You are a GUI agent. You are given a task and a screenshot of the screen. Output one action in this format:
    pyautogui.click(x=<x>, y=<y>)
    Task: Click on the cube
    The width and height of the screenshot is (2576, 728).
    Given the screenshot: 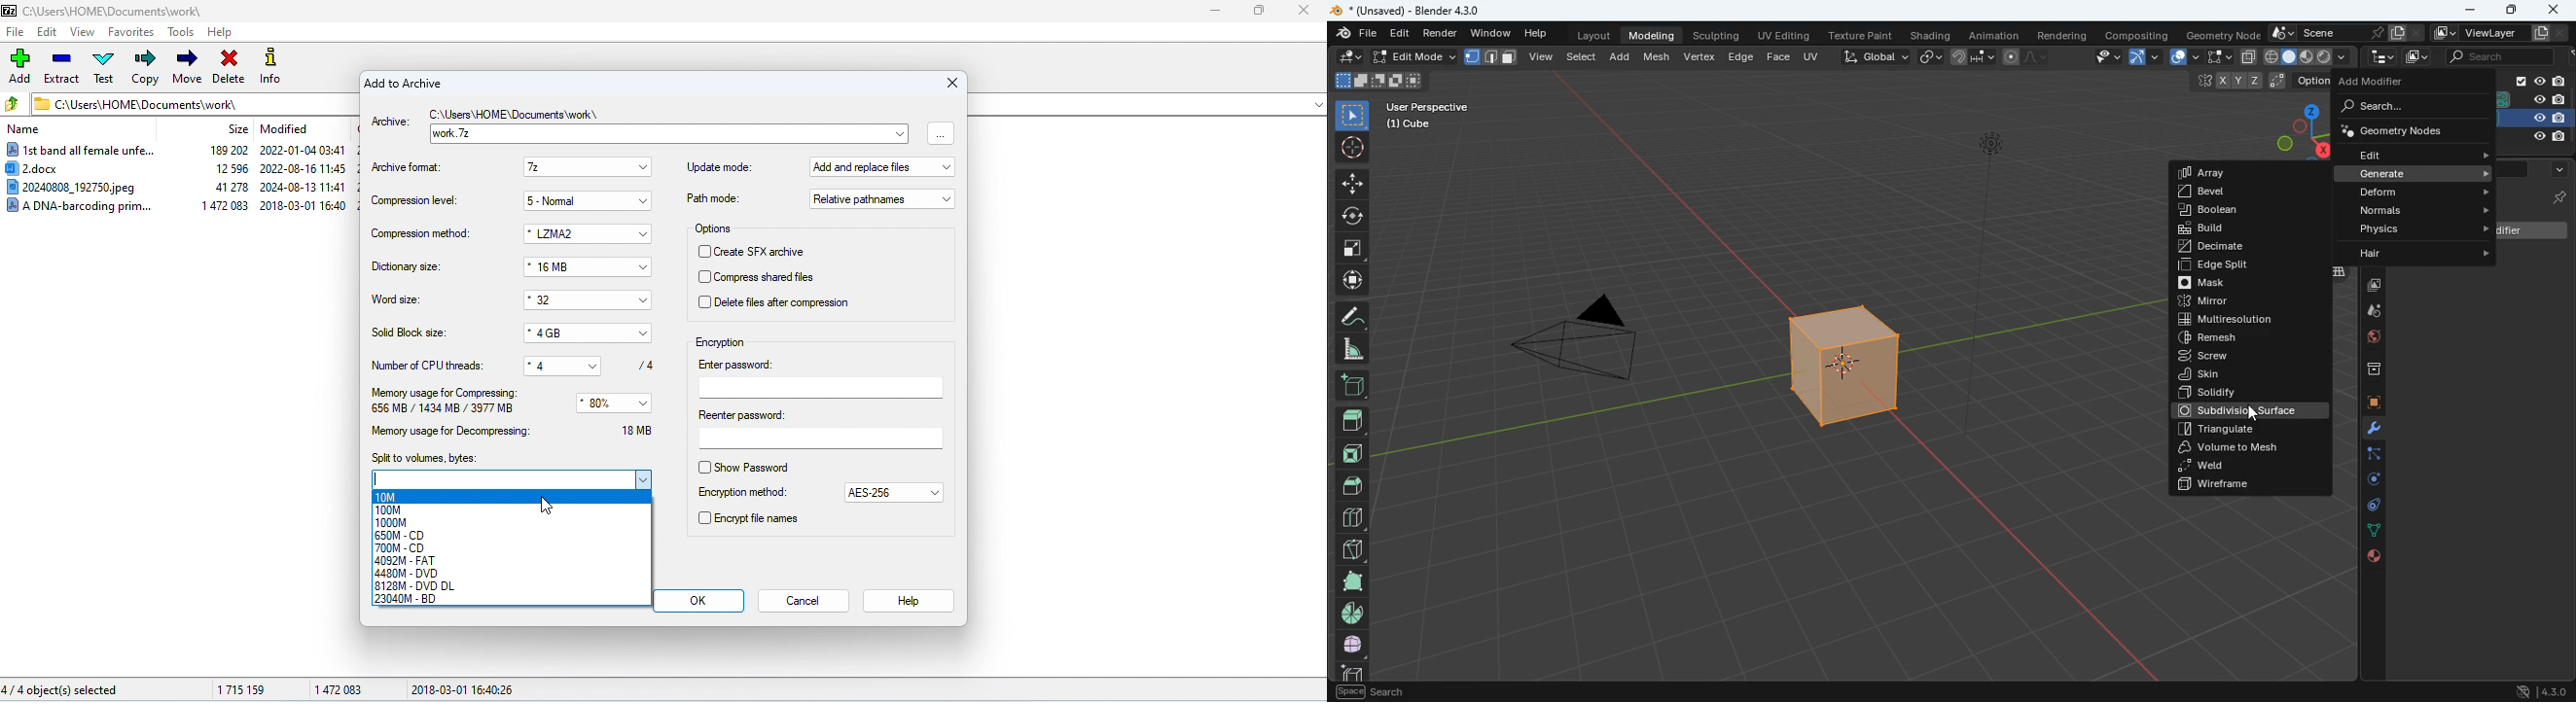 What is the action you would take?
    pyautogui.click(x=1348, y=672)
    